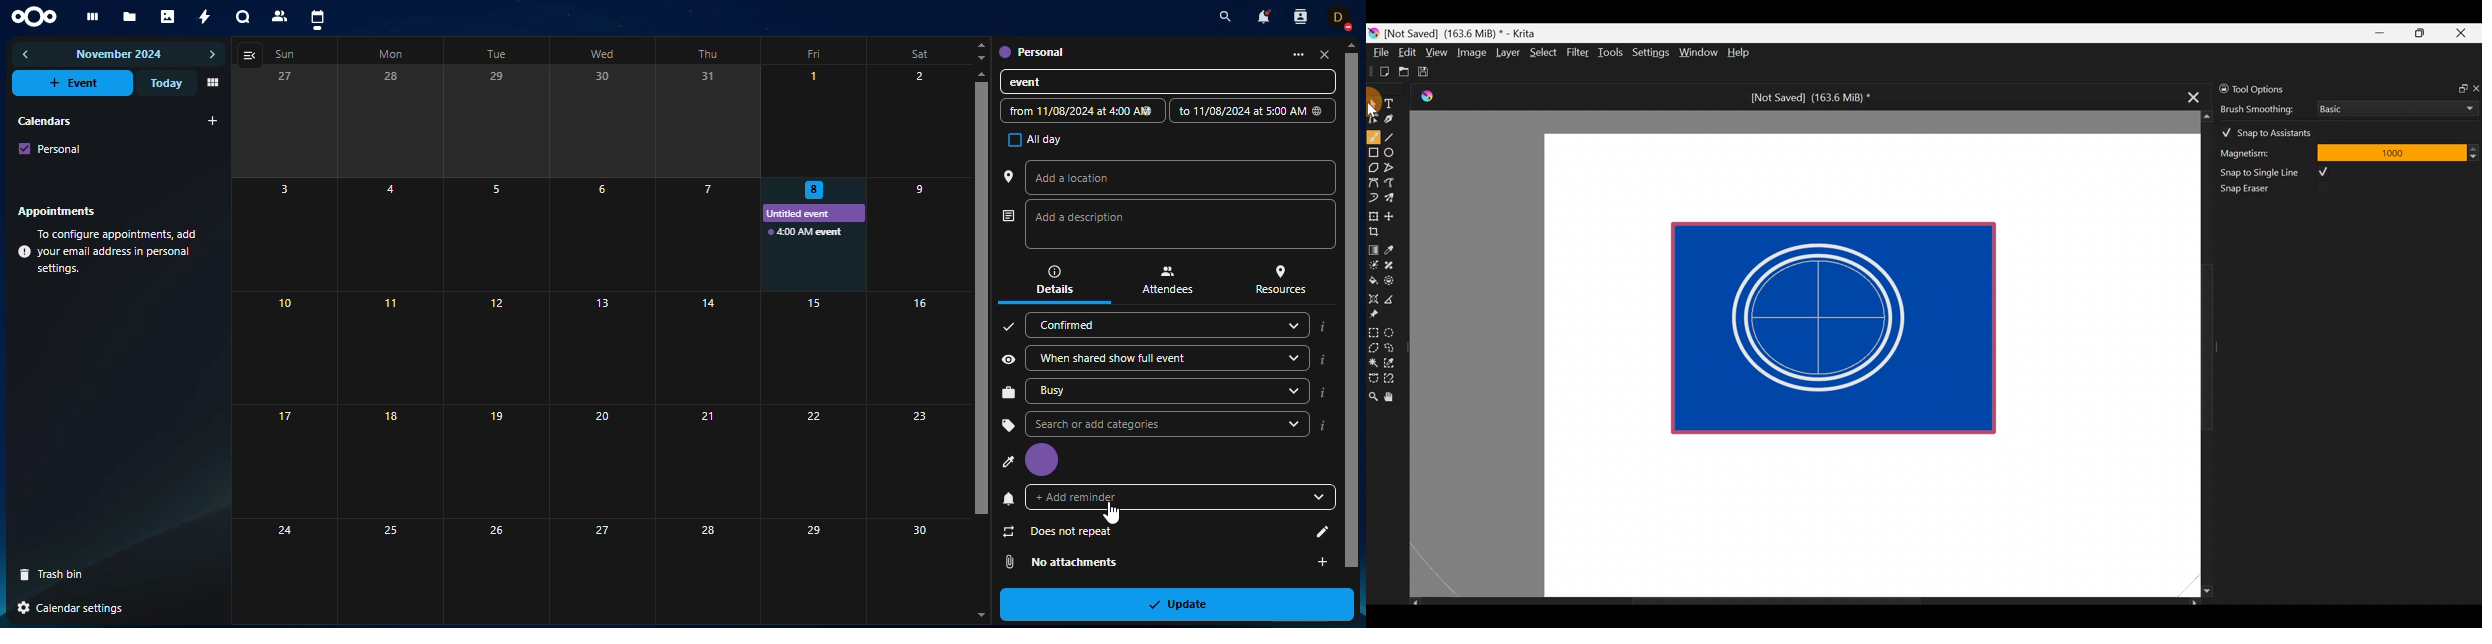 This screenshot has width=2492, height=644. What do you see at coordinates (709, 121) in the screenshot?
I see `31` at bounding box center [709, 121].